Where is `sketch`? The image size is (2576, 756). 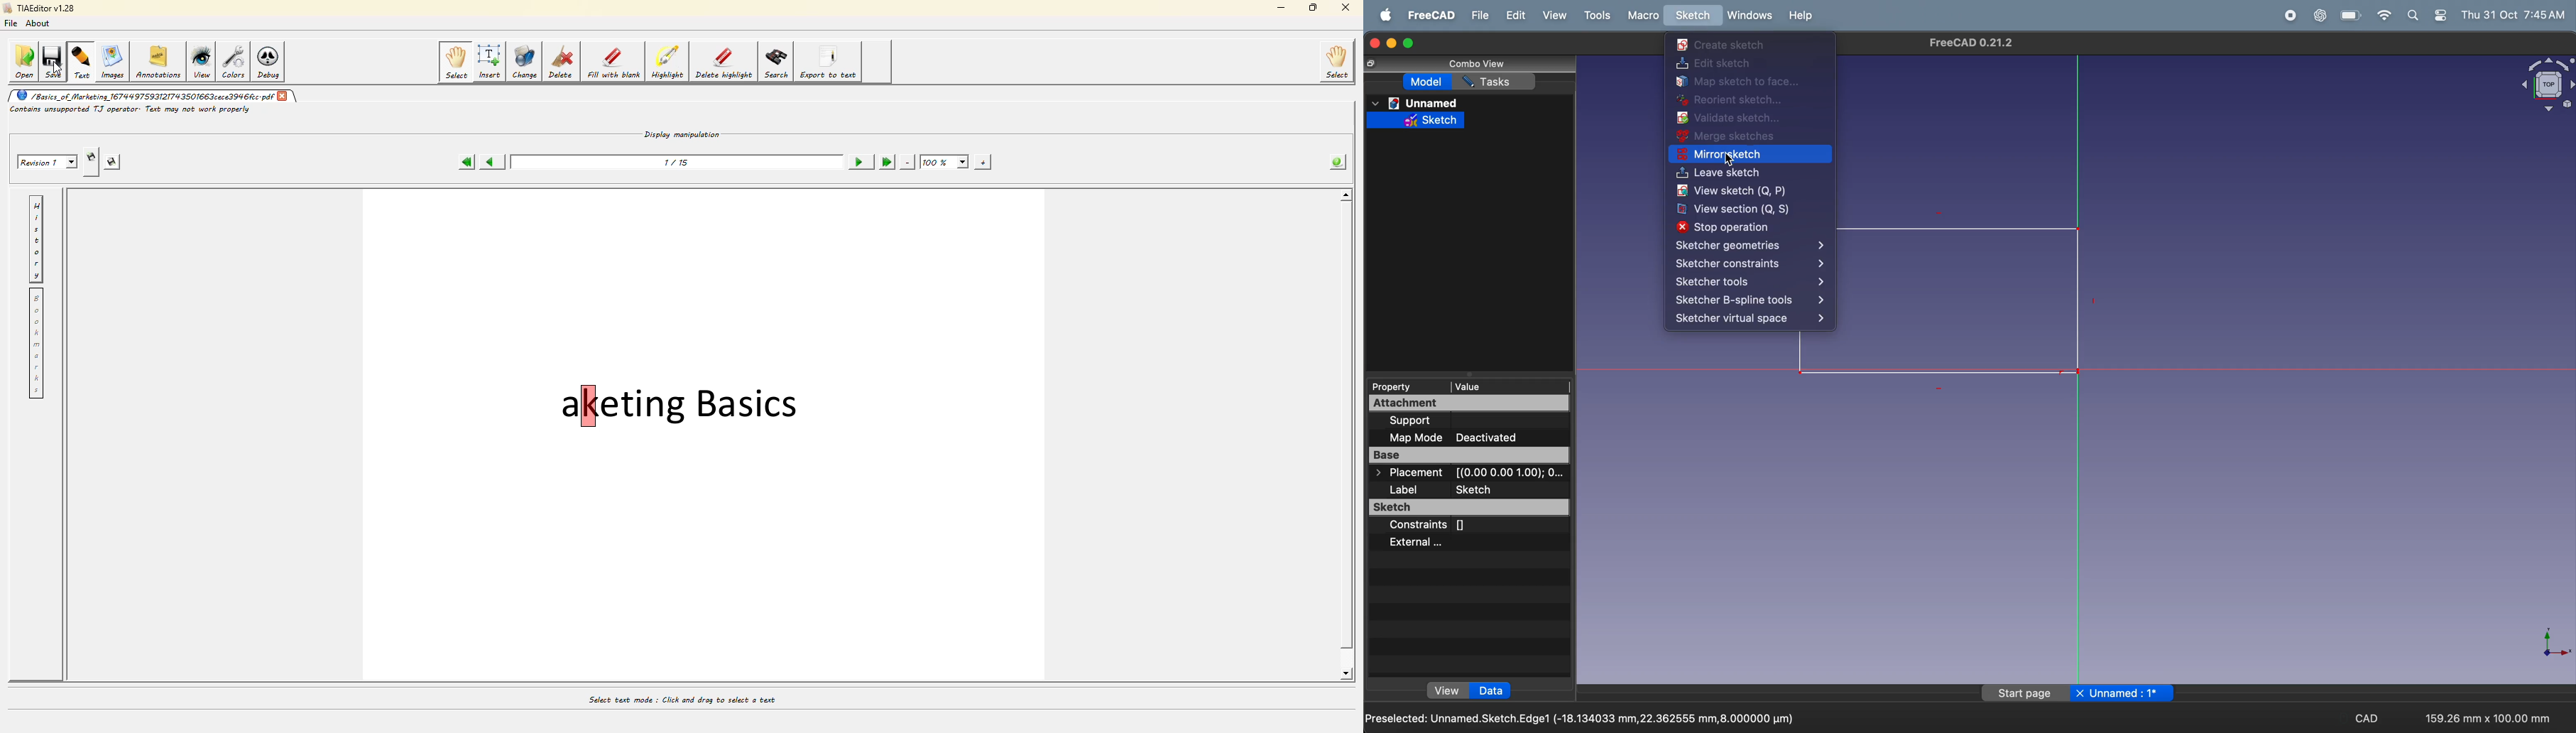
sketch is located at coordinates (1692, 16).